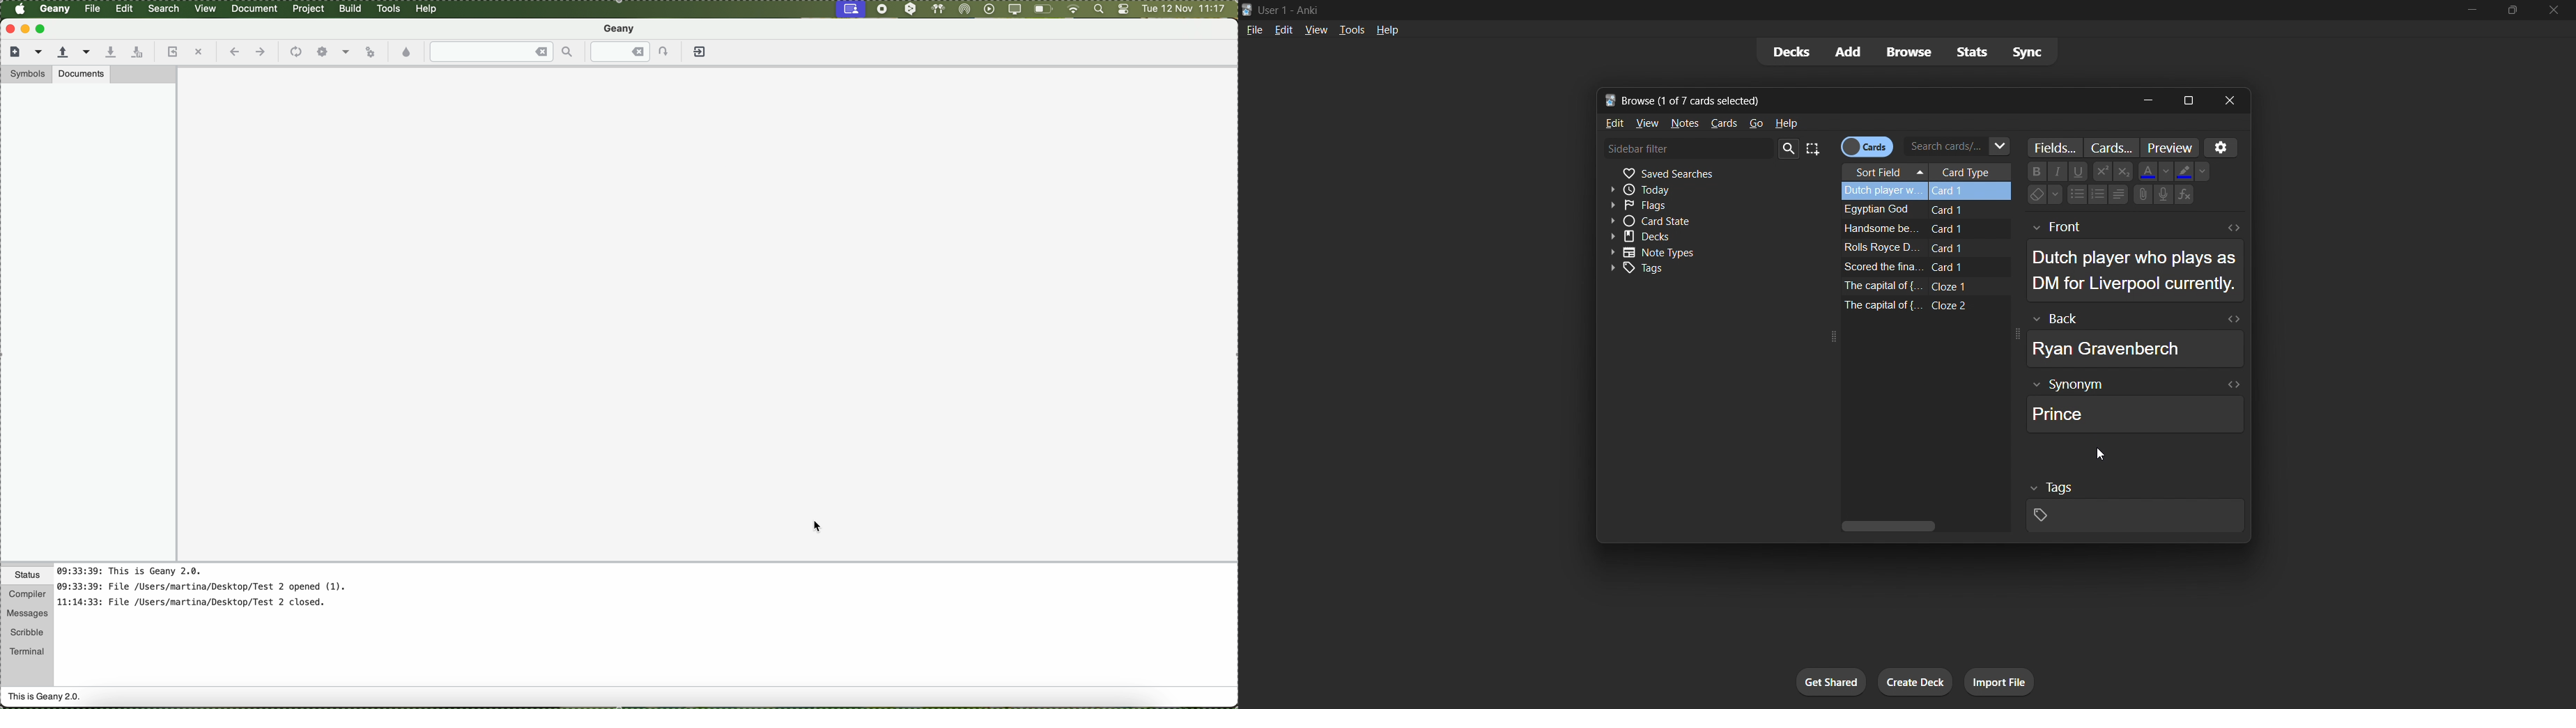 This screenshot has width=2576, height=728. I want to click on decks, so click(1790, 52).